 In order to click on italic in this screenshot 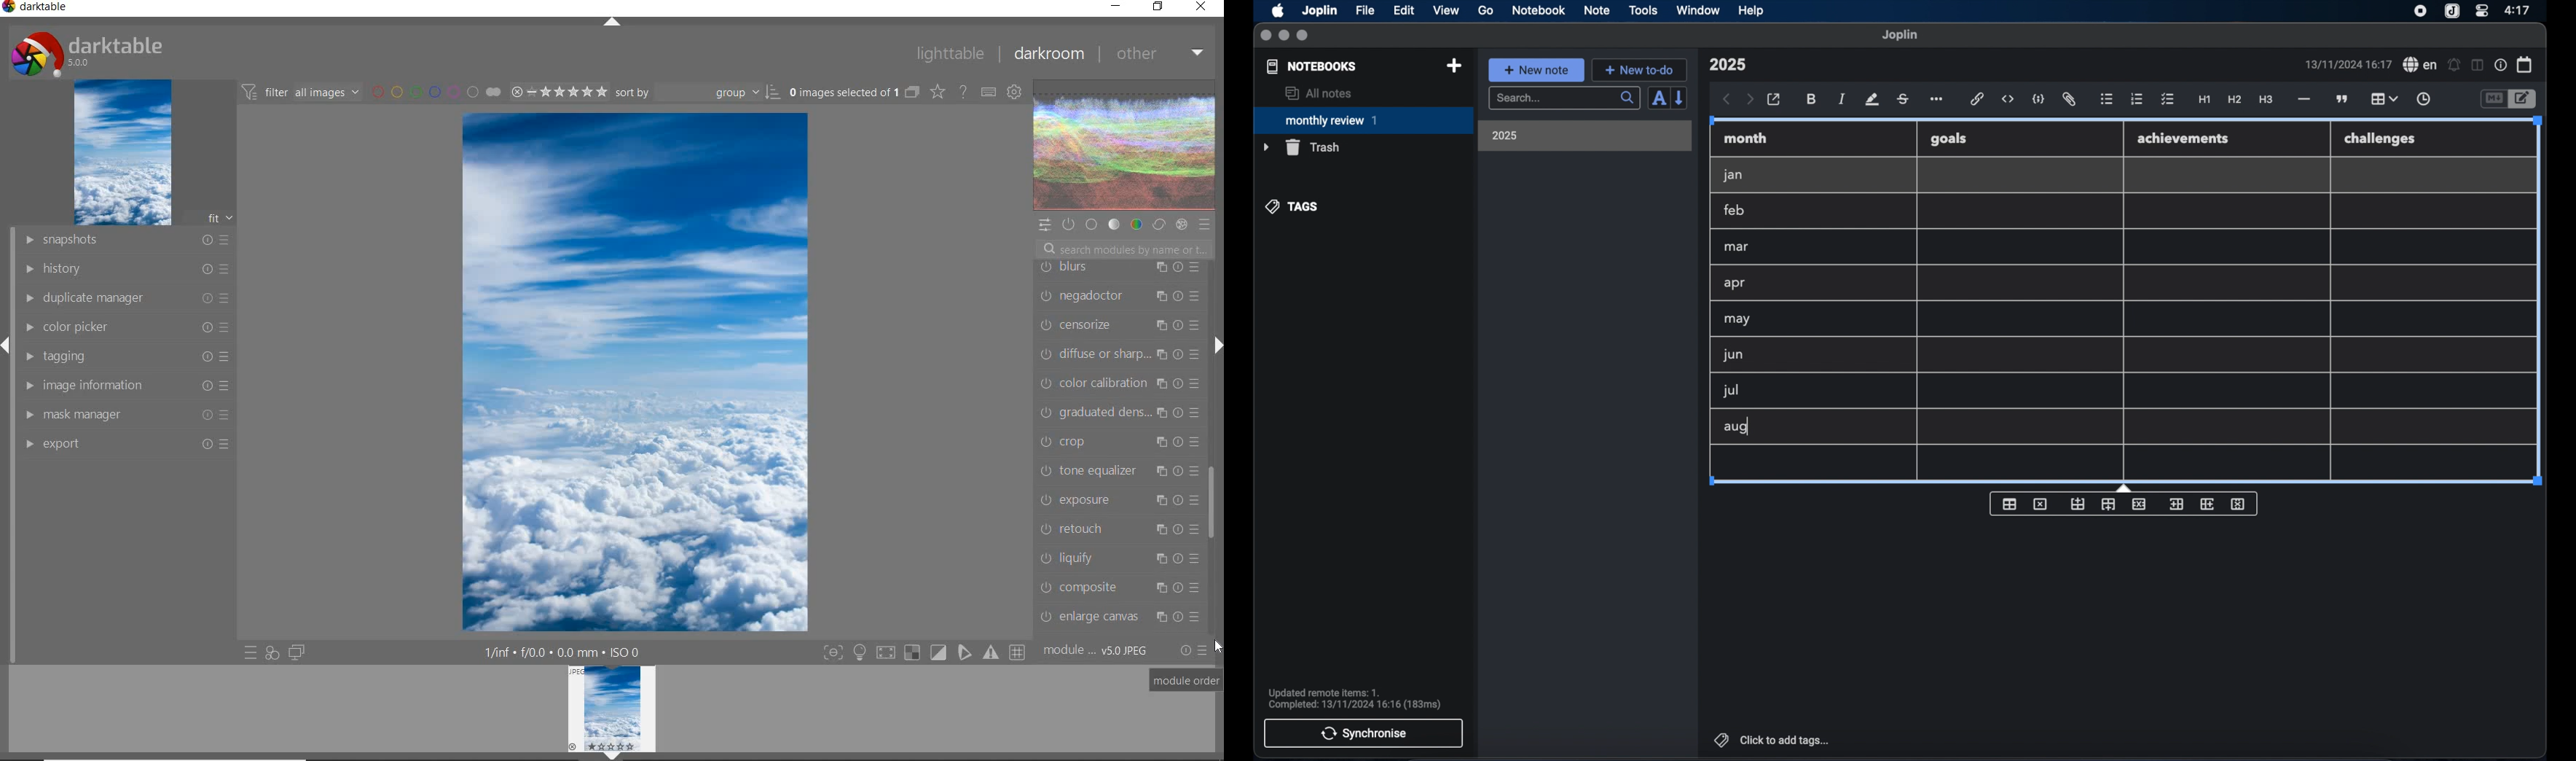, I will do `click(1842, 99)`.